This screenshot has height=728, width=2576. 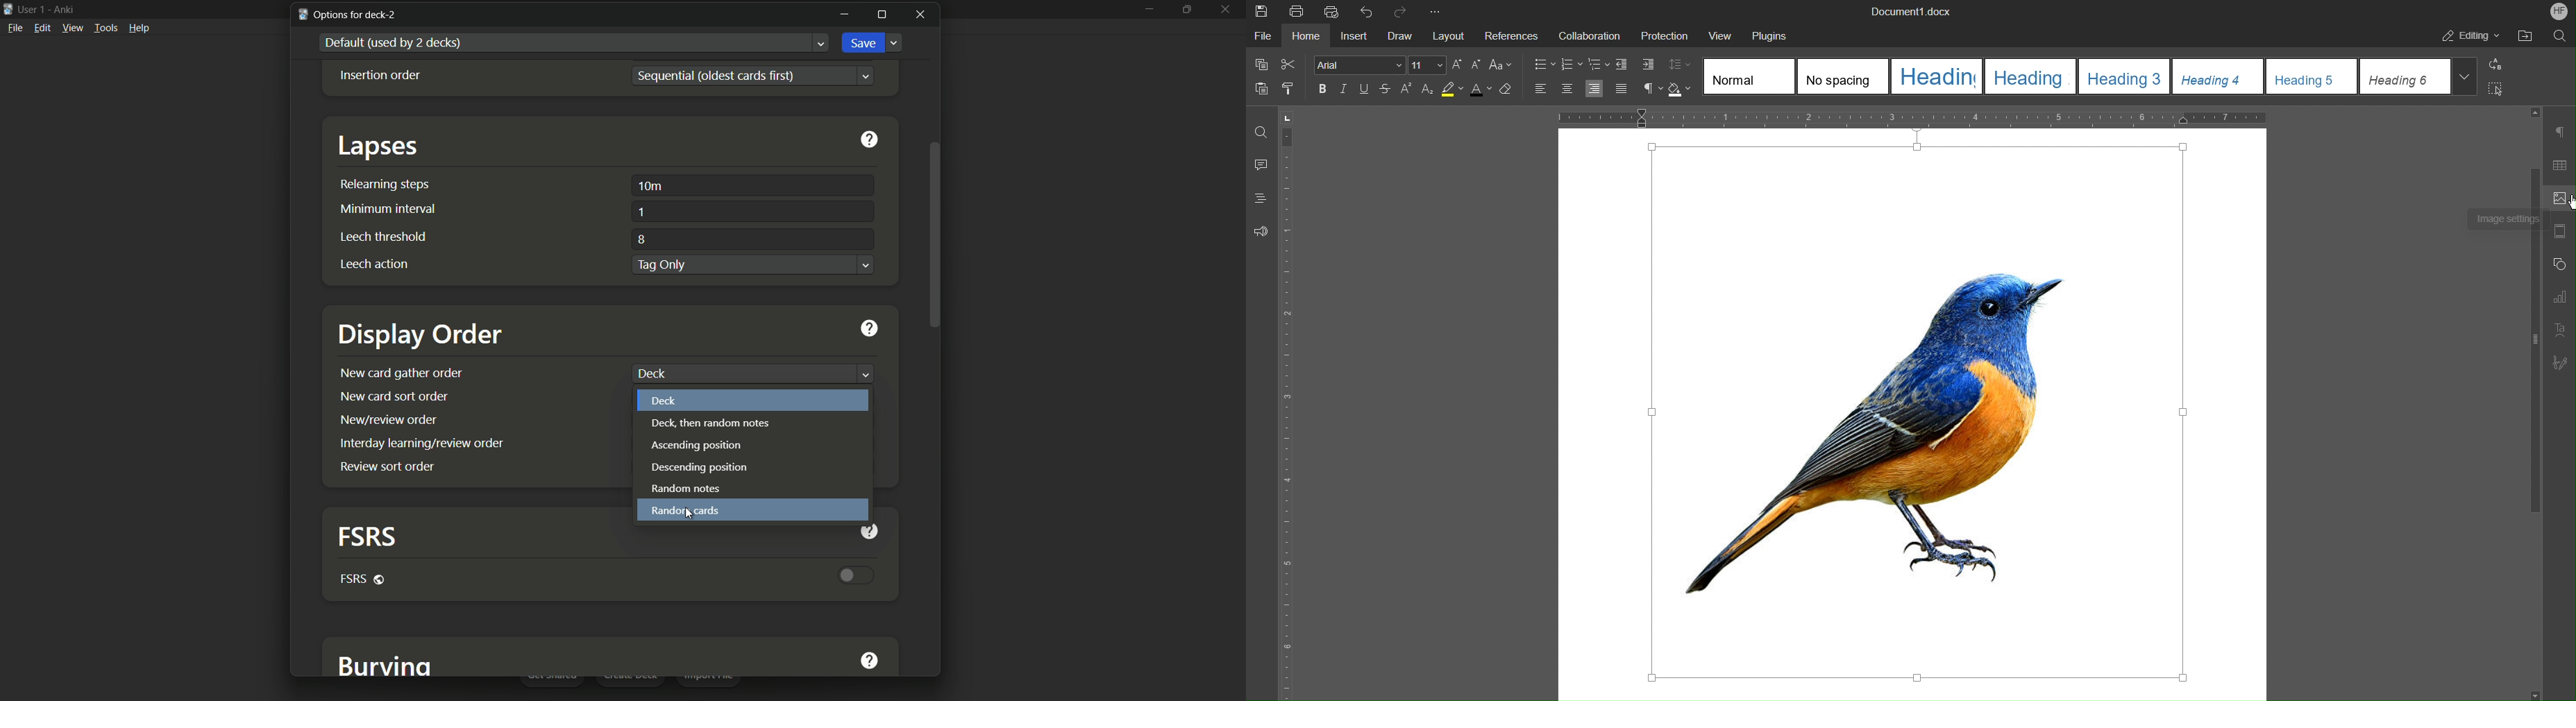 What do you see at coordinates (1305, 34) in the screenshot?
I see `Home` at bounding box center [1305, 34].